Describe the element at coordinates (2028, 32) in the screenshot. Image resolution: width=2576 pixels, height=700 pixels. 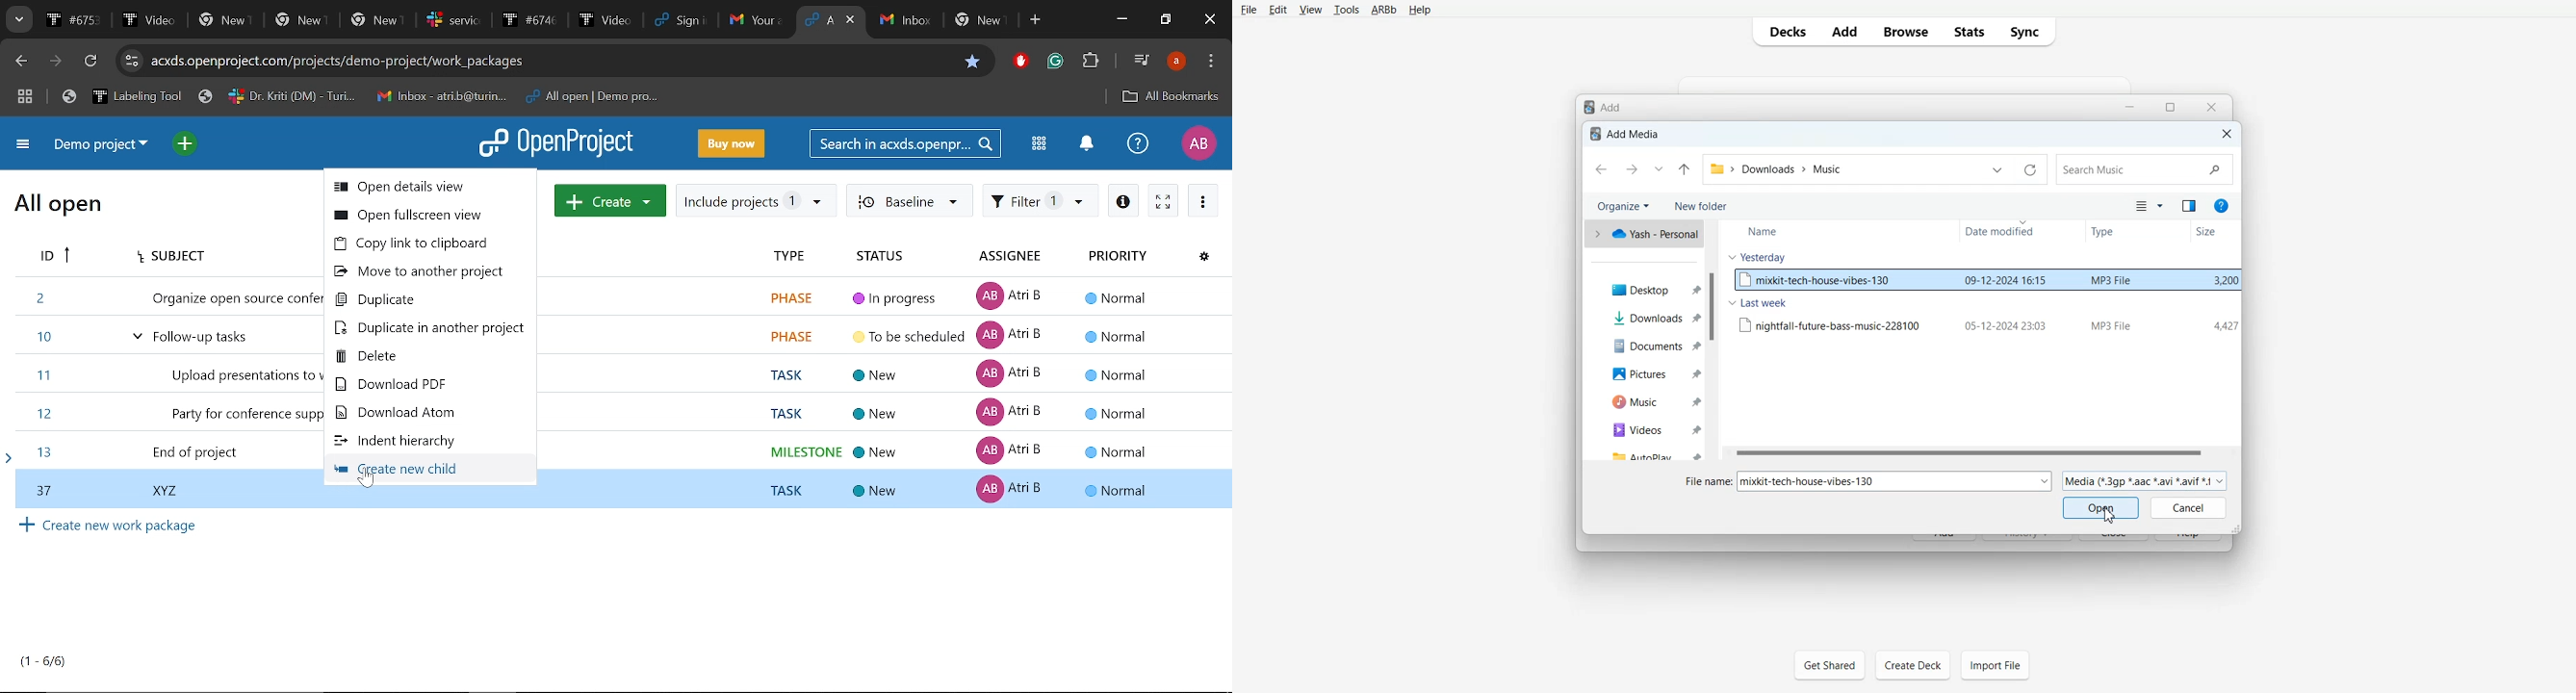
I see `Sync` at that location.